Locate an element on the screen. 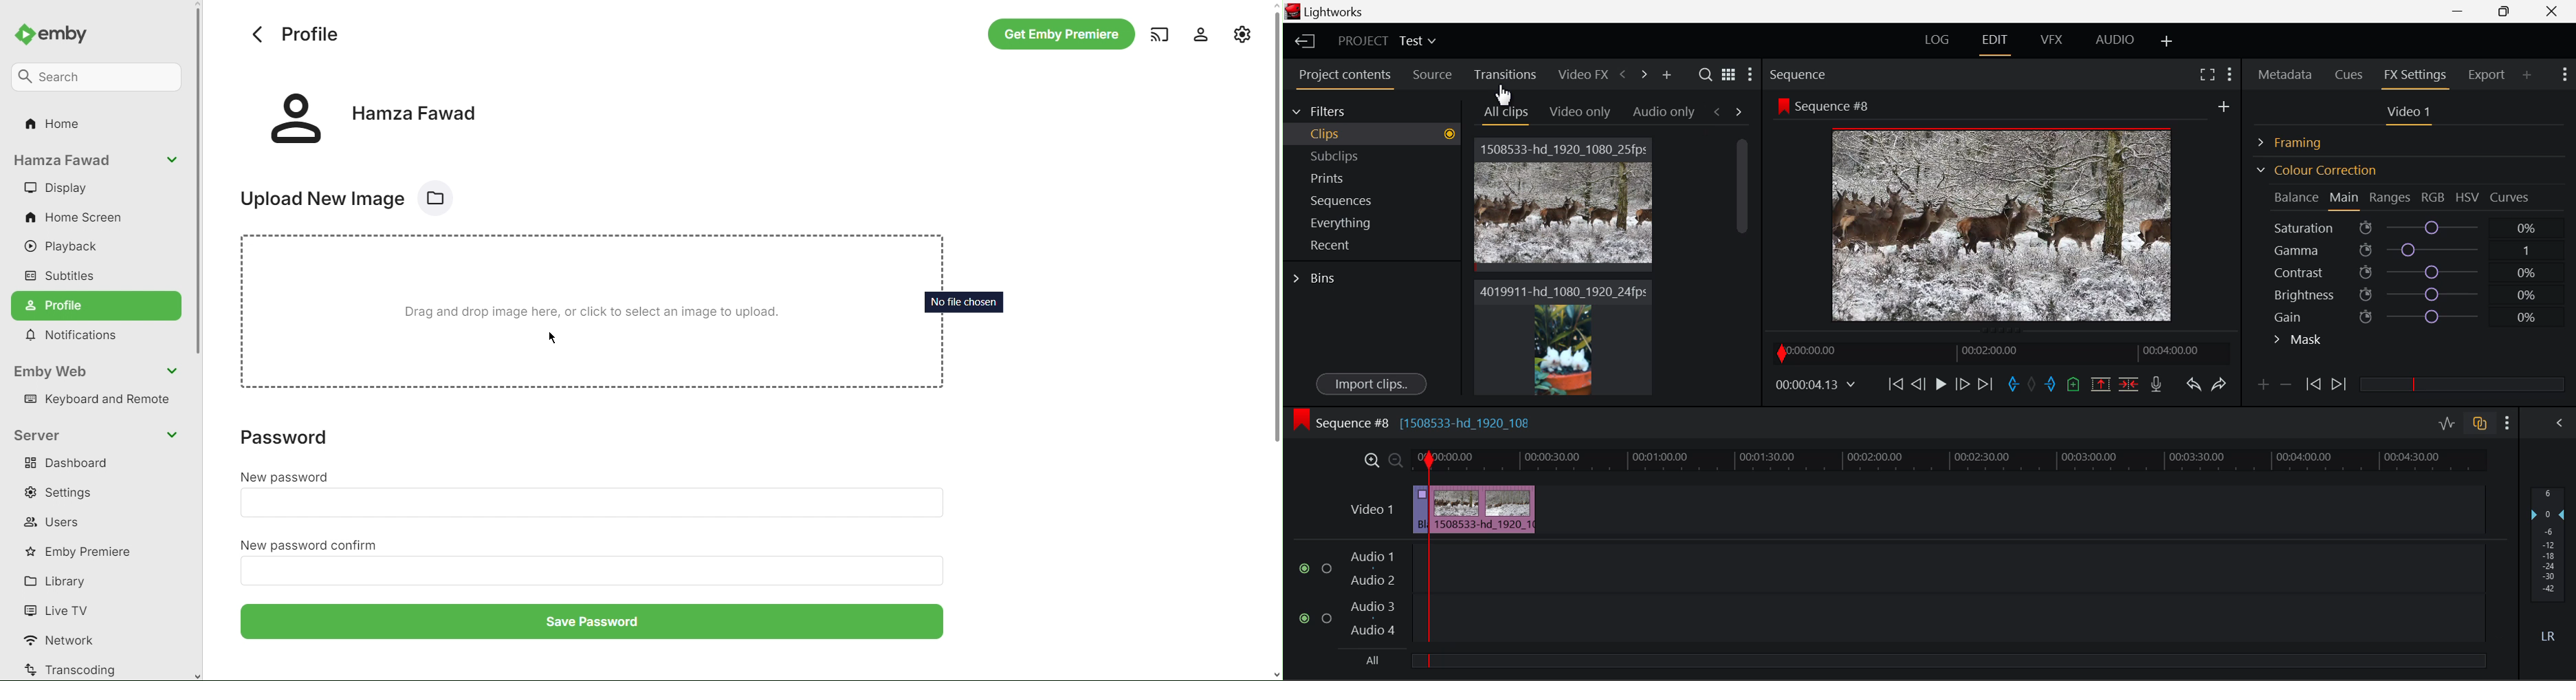 The image size is (2576, 700). Drag and drop image here is located at coordinates (595, 315).